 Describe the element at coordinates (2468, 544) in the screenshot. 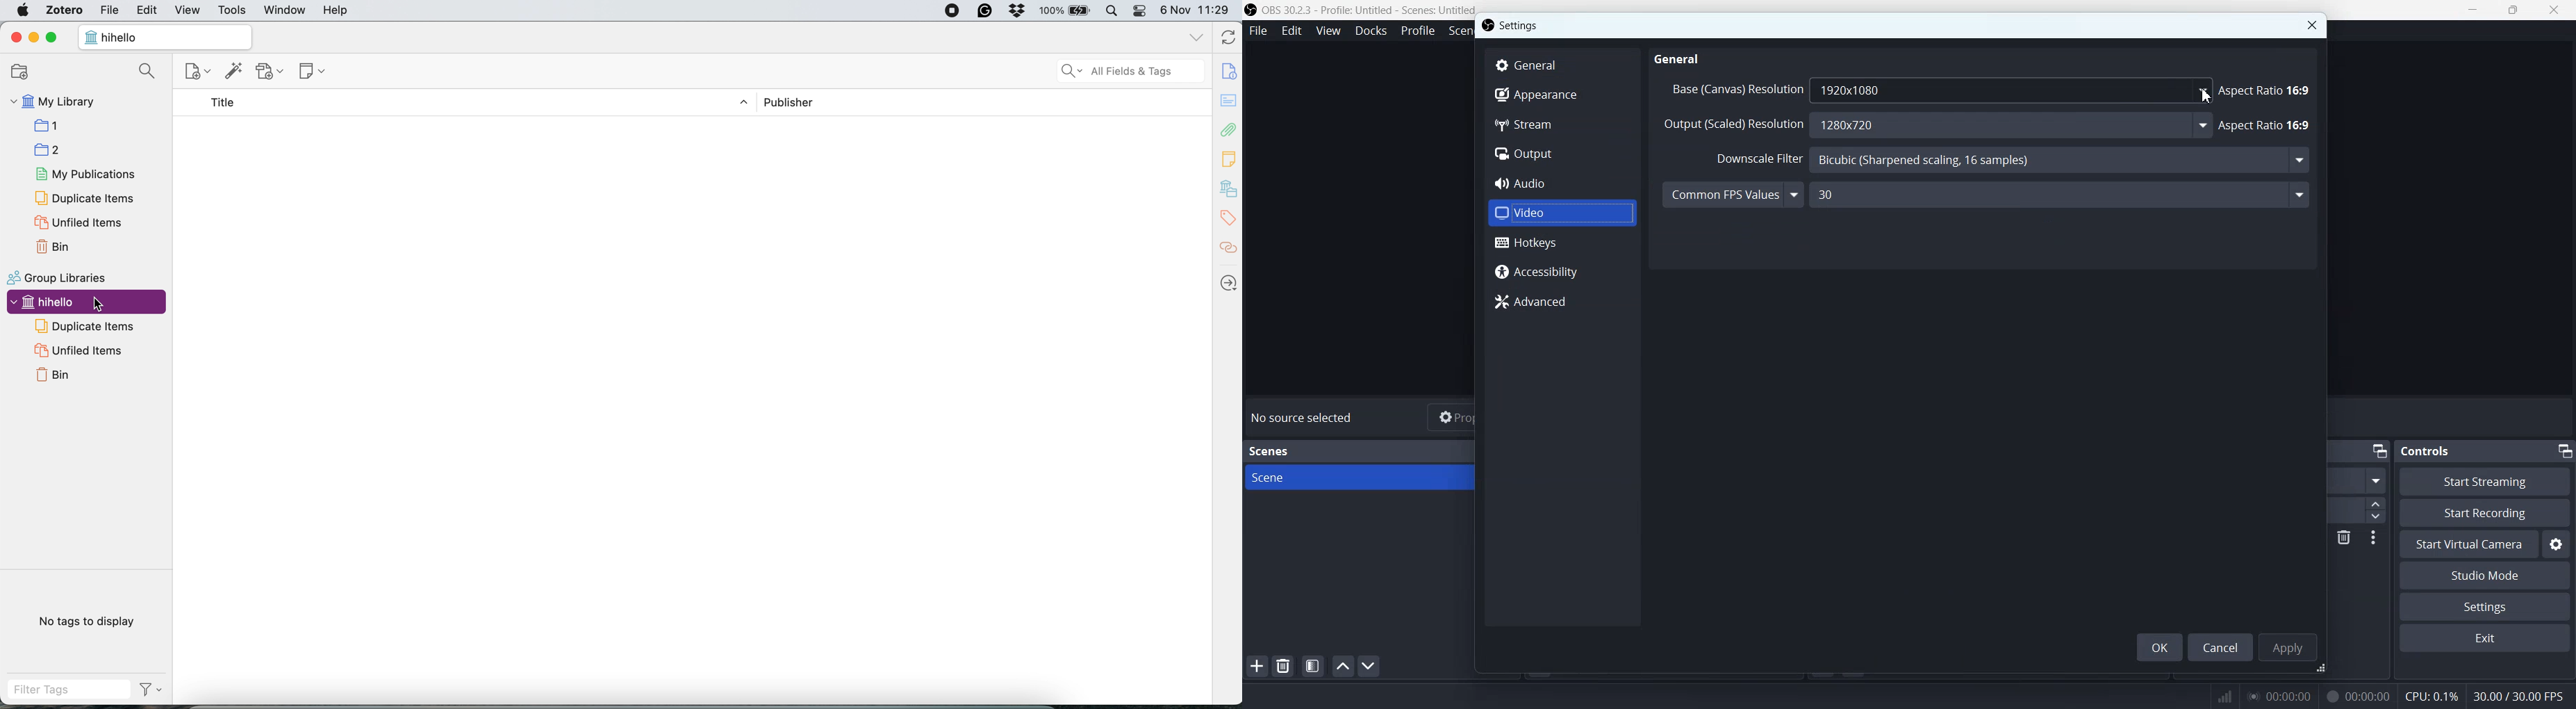

I see `Start Virtual Camera` at that location.